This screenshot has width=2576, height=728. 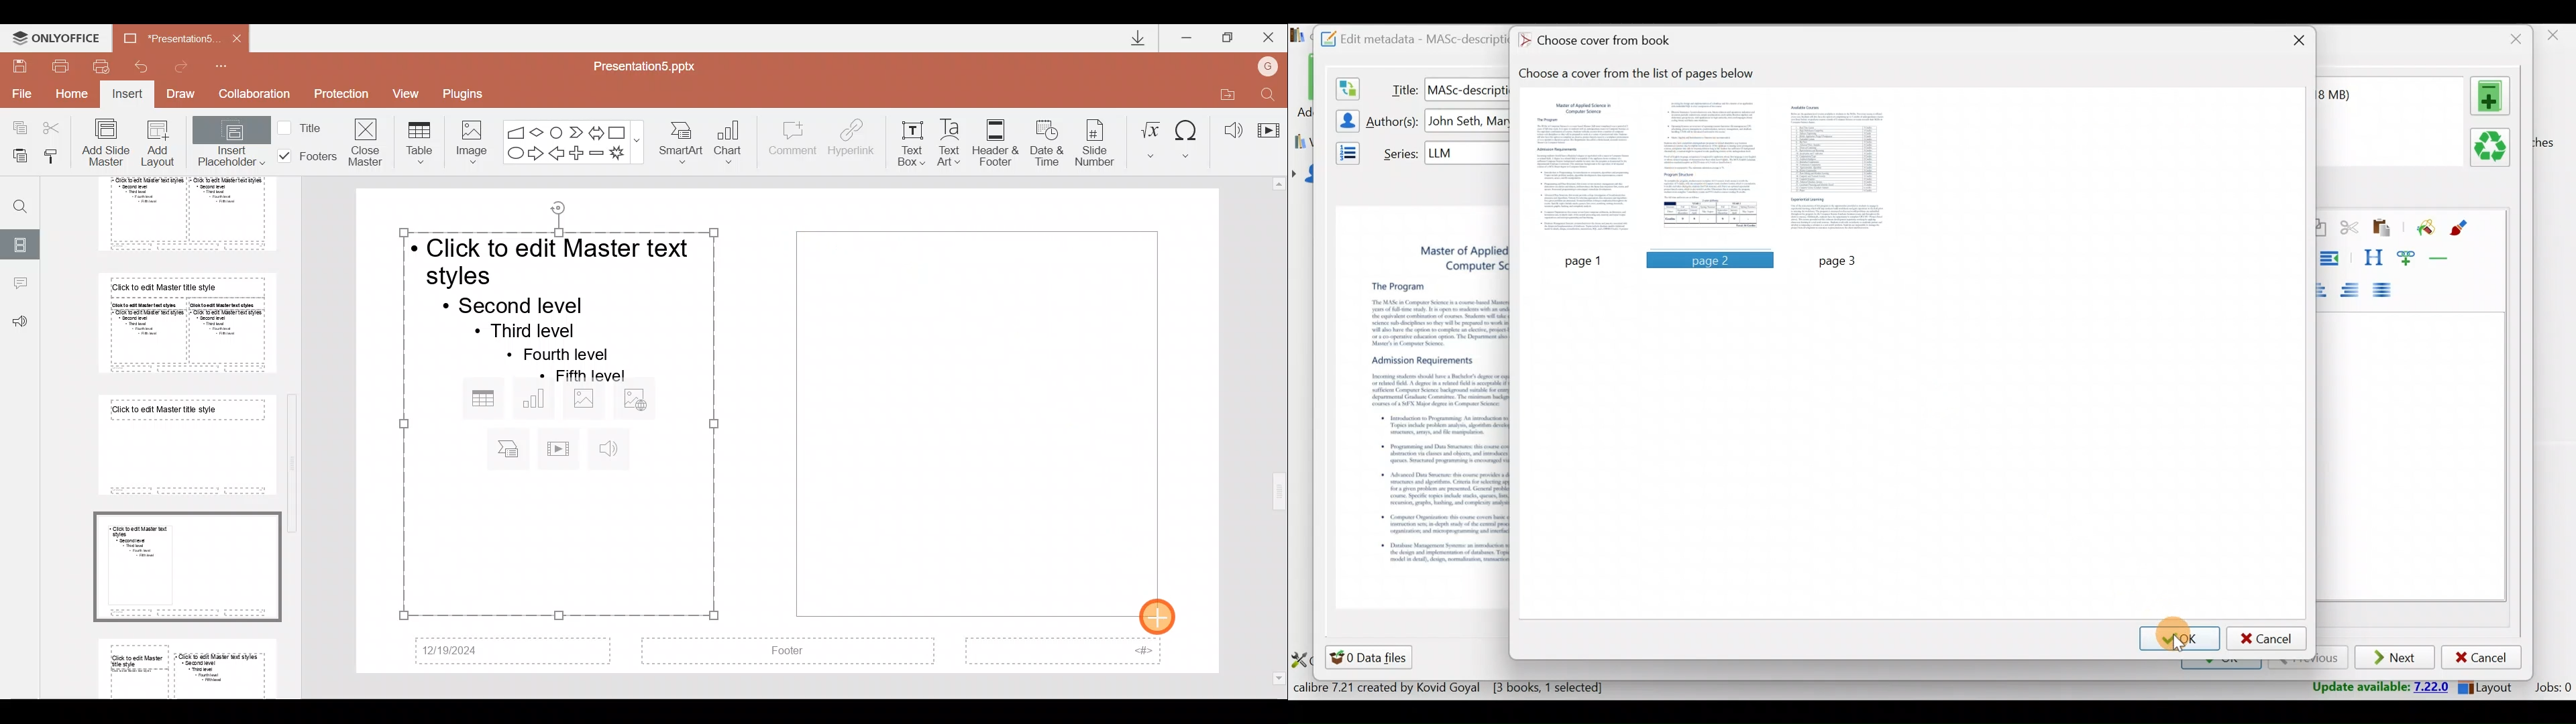 I want to click on Image, so click(x=468, y=139).